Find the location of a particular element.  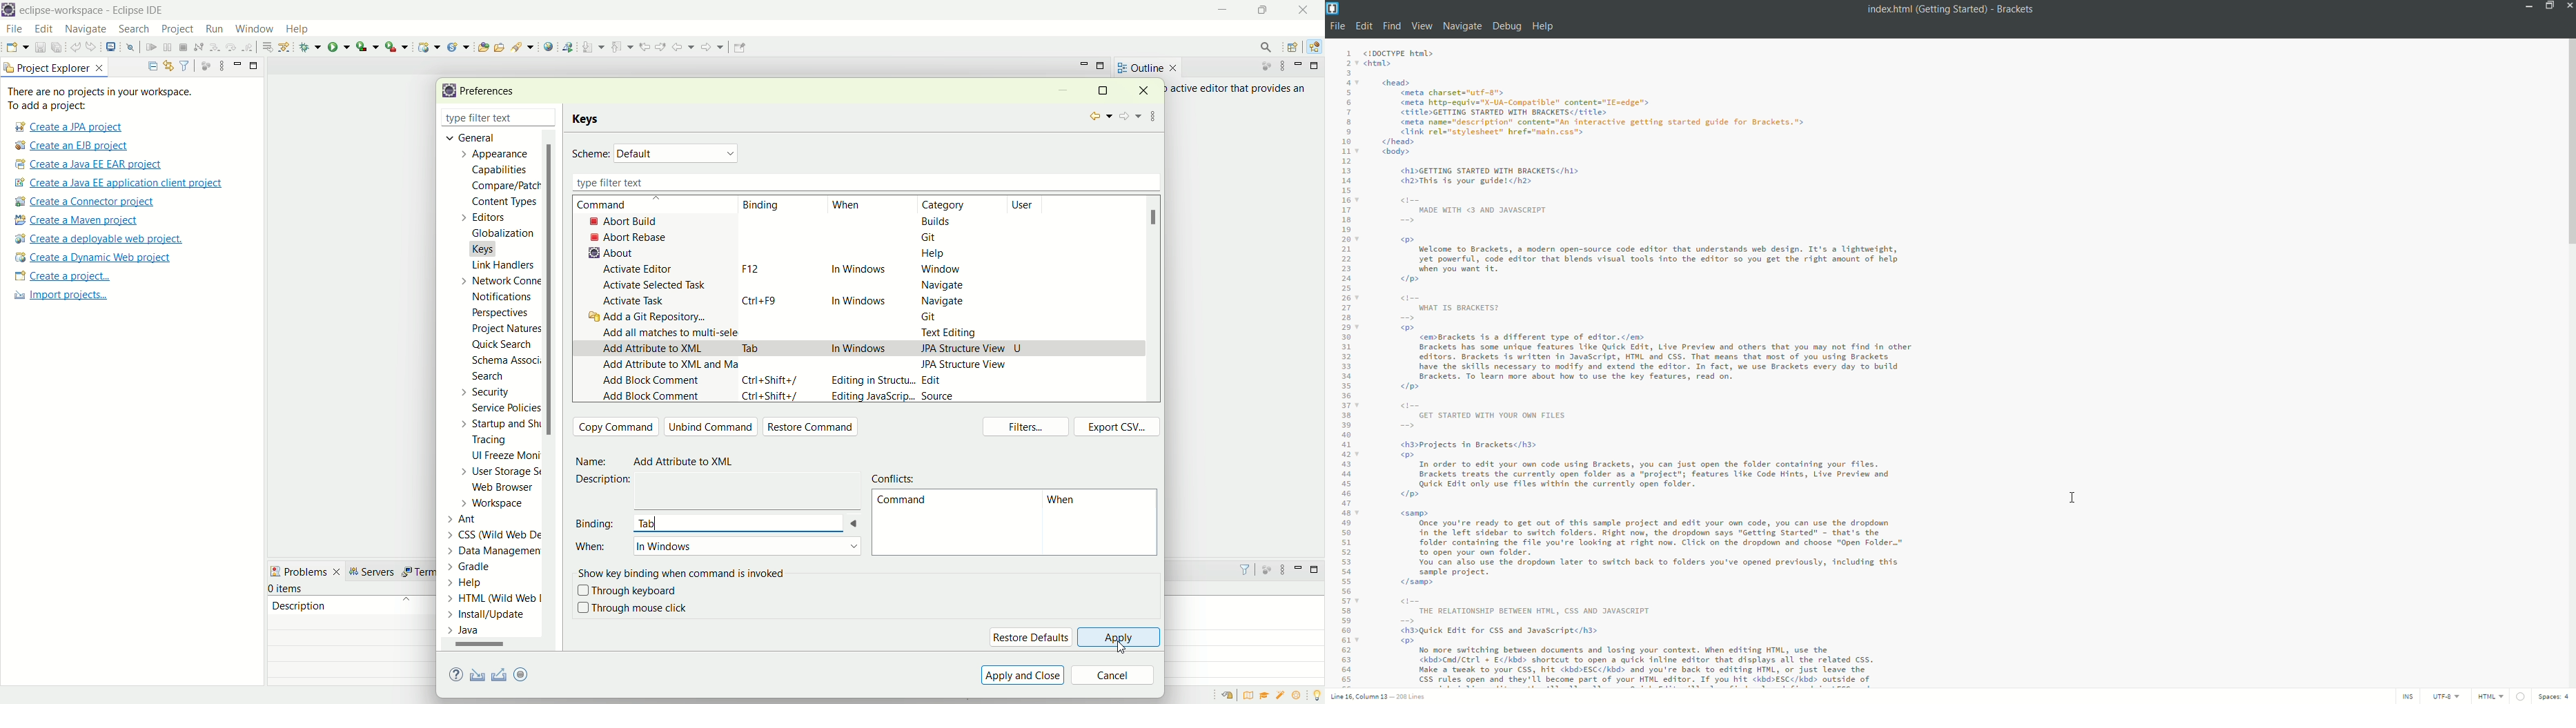

cursor position is located at coordinates (1360, 697).